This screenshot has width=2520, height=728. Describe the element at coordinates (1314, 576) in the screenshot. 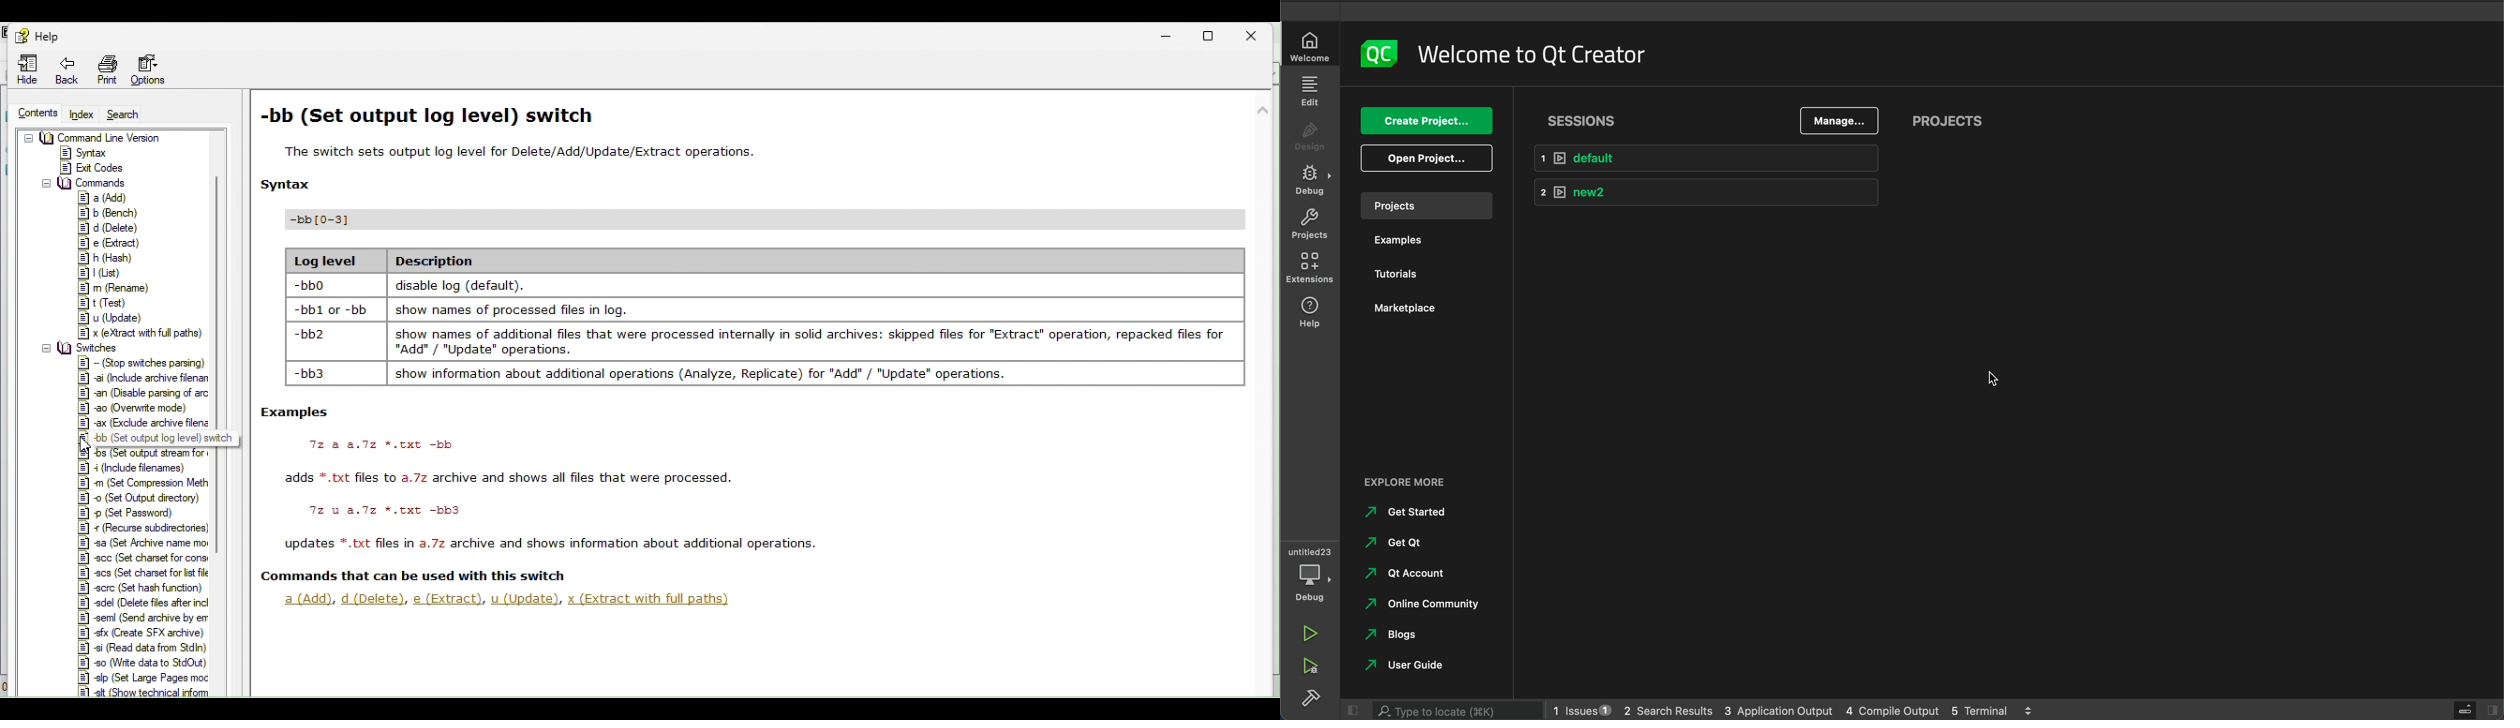

I see `debug` at that location.